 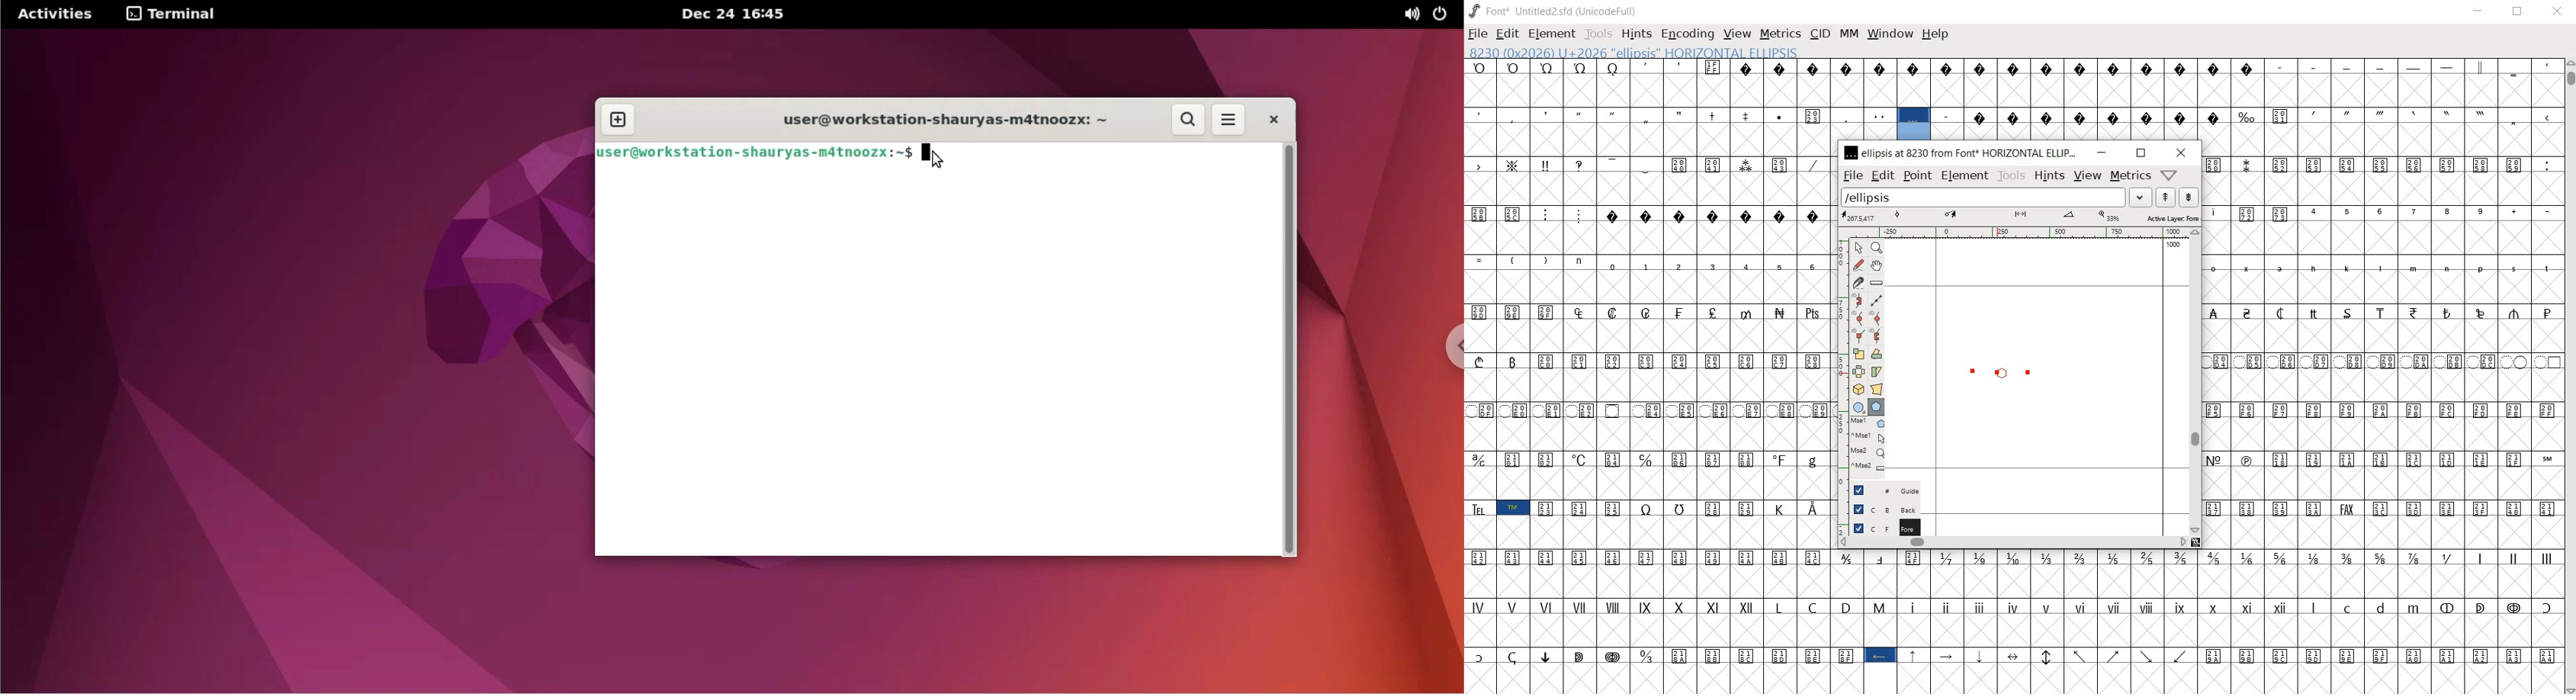 I want to click on 8230 (0x2026) U+2026 "ELLIPSIS" HORIZONTAL ELLIPSIS, so click(x=1680, y=52).